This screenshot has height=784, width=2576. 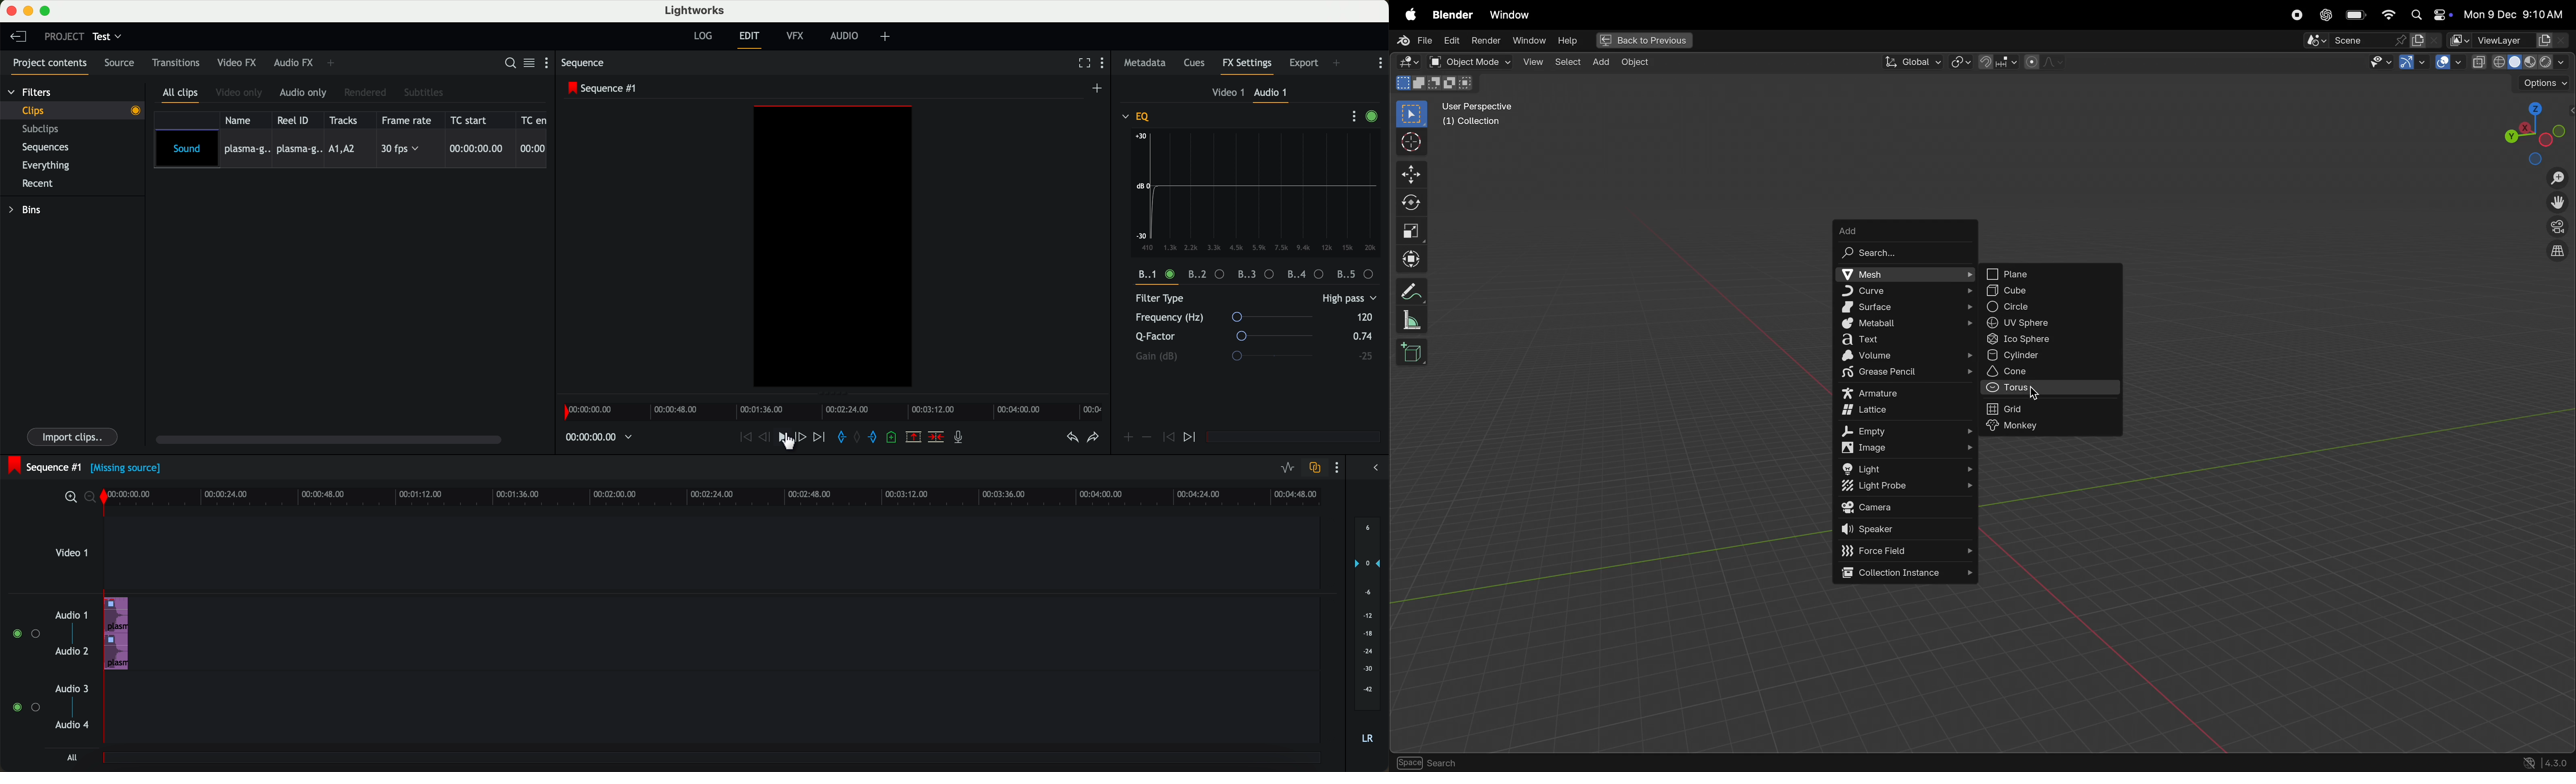 I want to click on select, so click(x=1567, y=60).